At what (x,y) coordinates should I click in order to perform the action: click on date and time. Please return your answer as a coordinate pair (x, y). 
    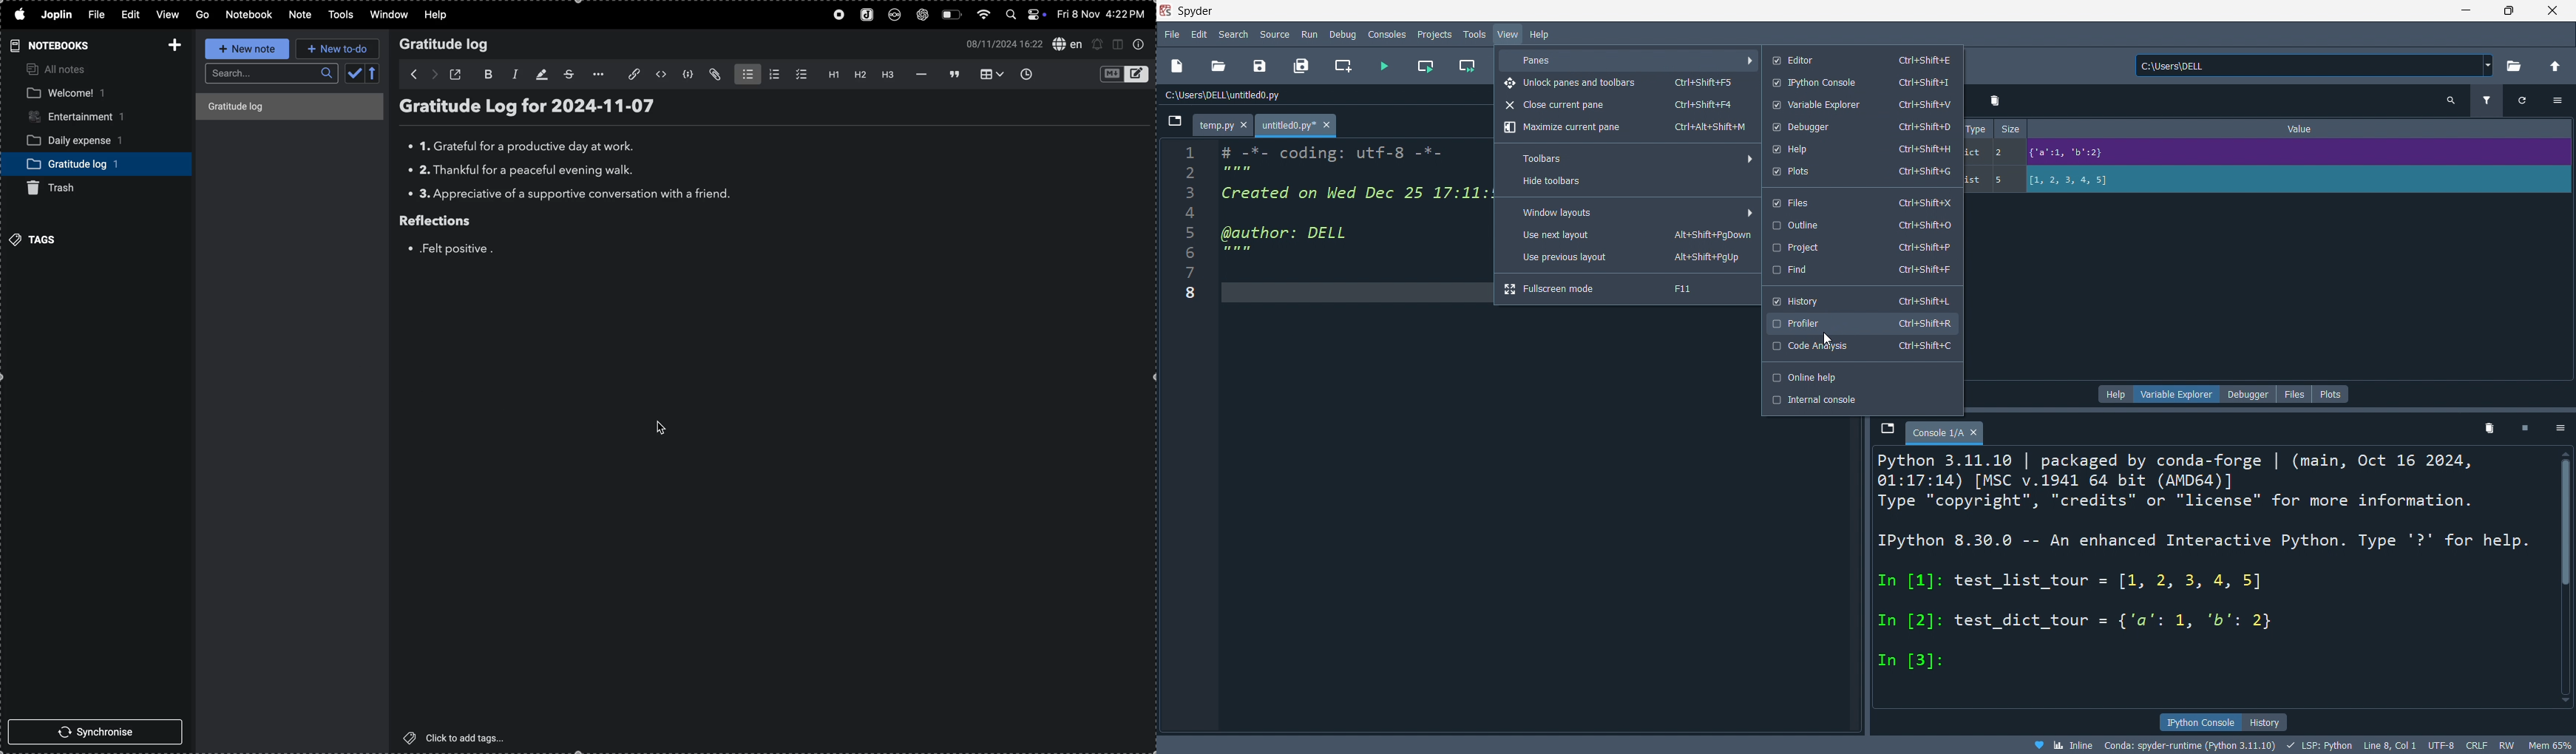
    Looking at the image, I should click on (1003, 43).